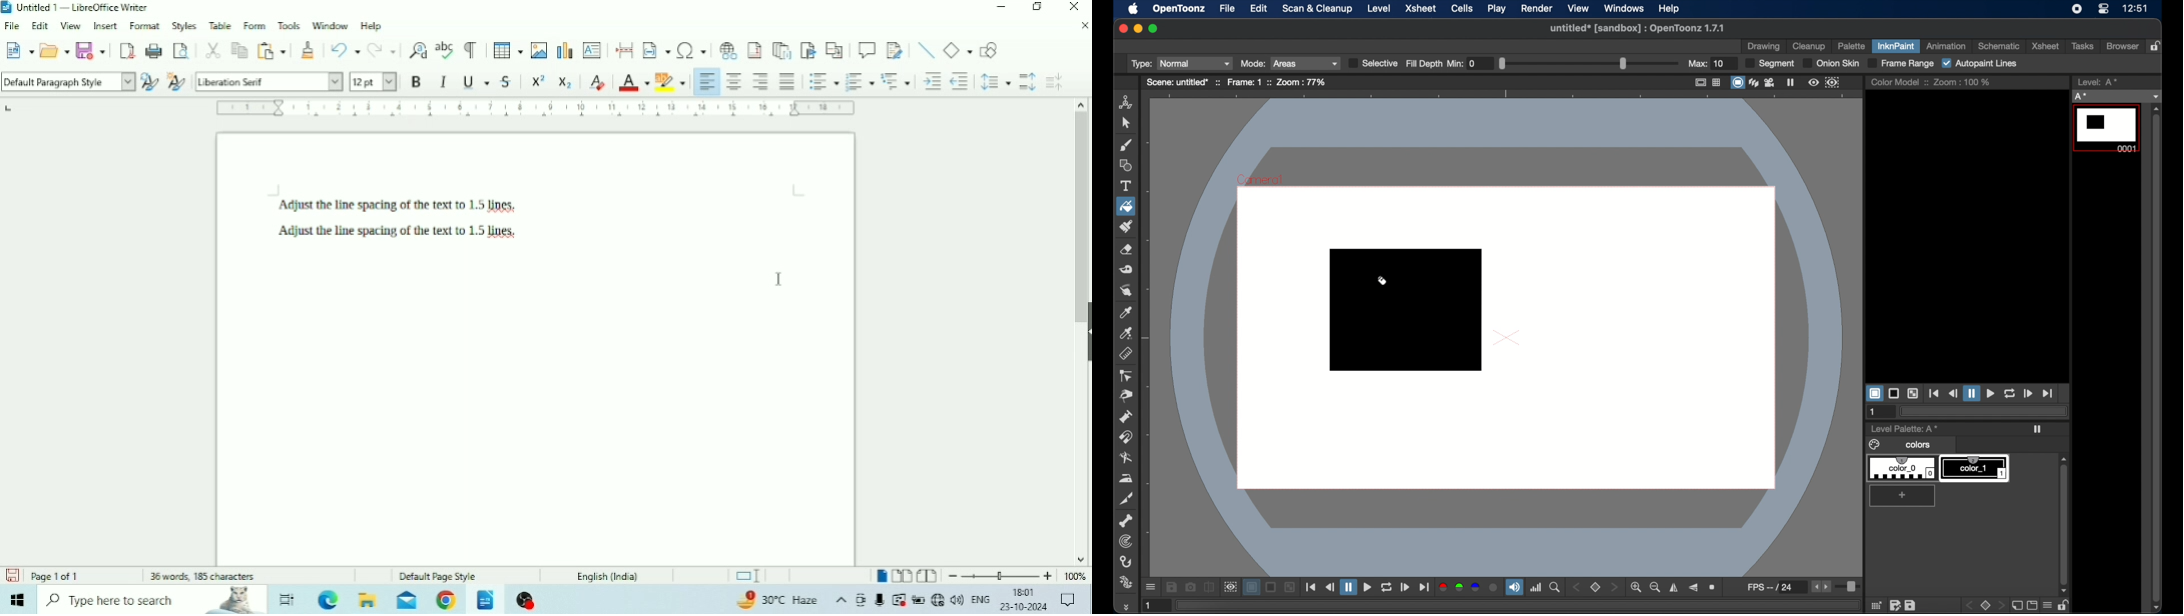  Describe the element at coordinates (1000, 575) in the screenshot. I see `Zoom Out/In` at that location.